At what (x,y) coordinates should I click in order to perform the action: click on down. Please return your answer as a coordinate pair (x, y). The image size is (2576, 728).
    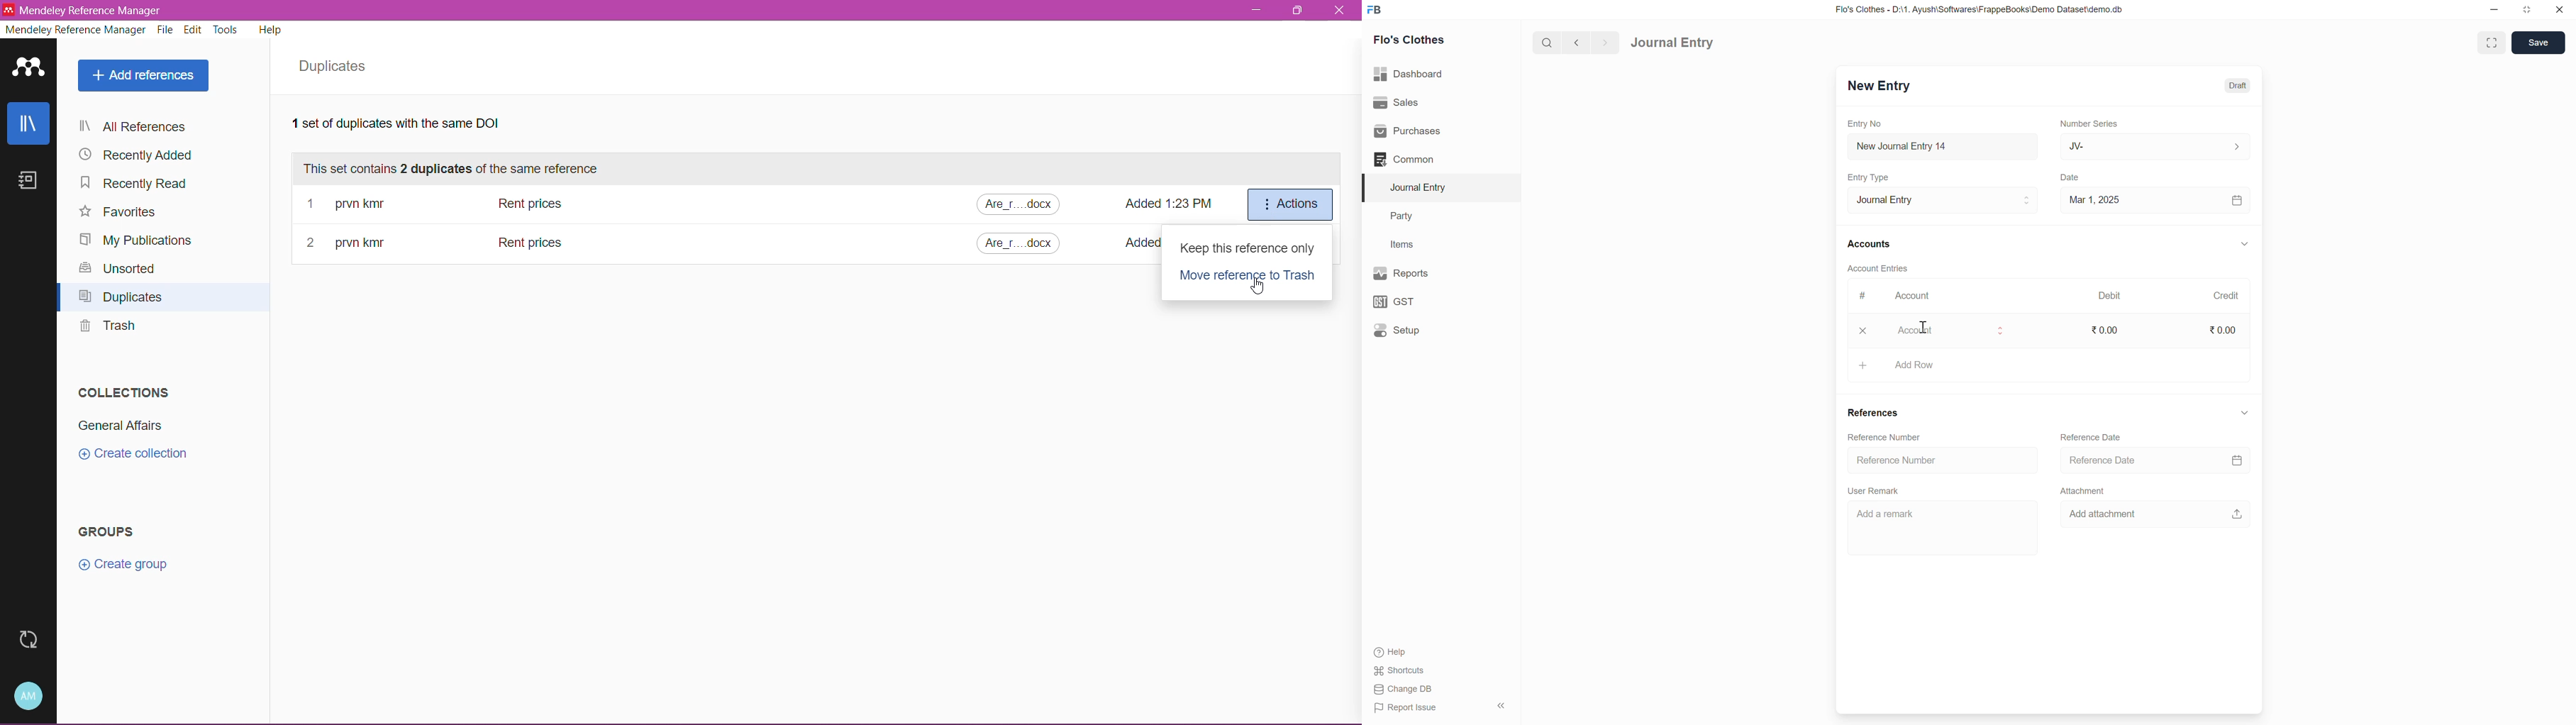
    Looking at the image, I should click on (2243, 245).